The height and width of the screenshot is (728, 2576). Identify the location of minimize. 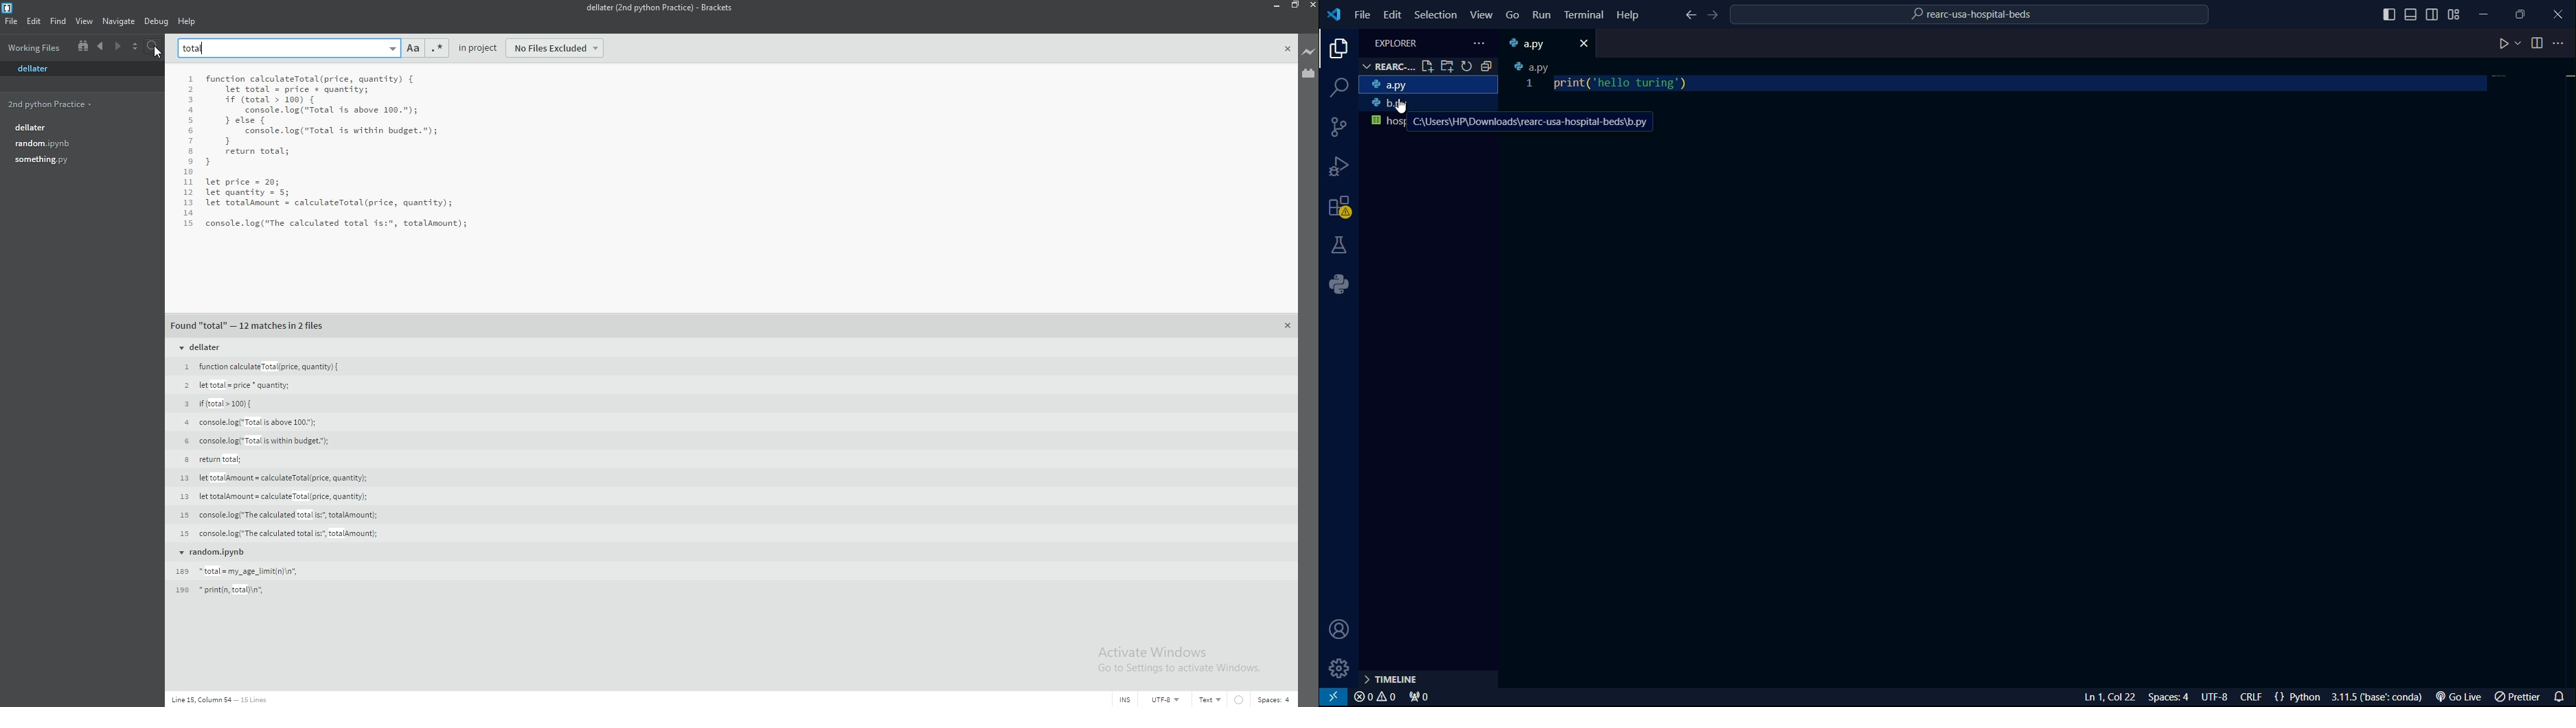
(2492, 13).